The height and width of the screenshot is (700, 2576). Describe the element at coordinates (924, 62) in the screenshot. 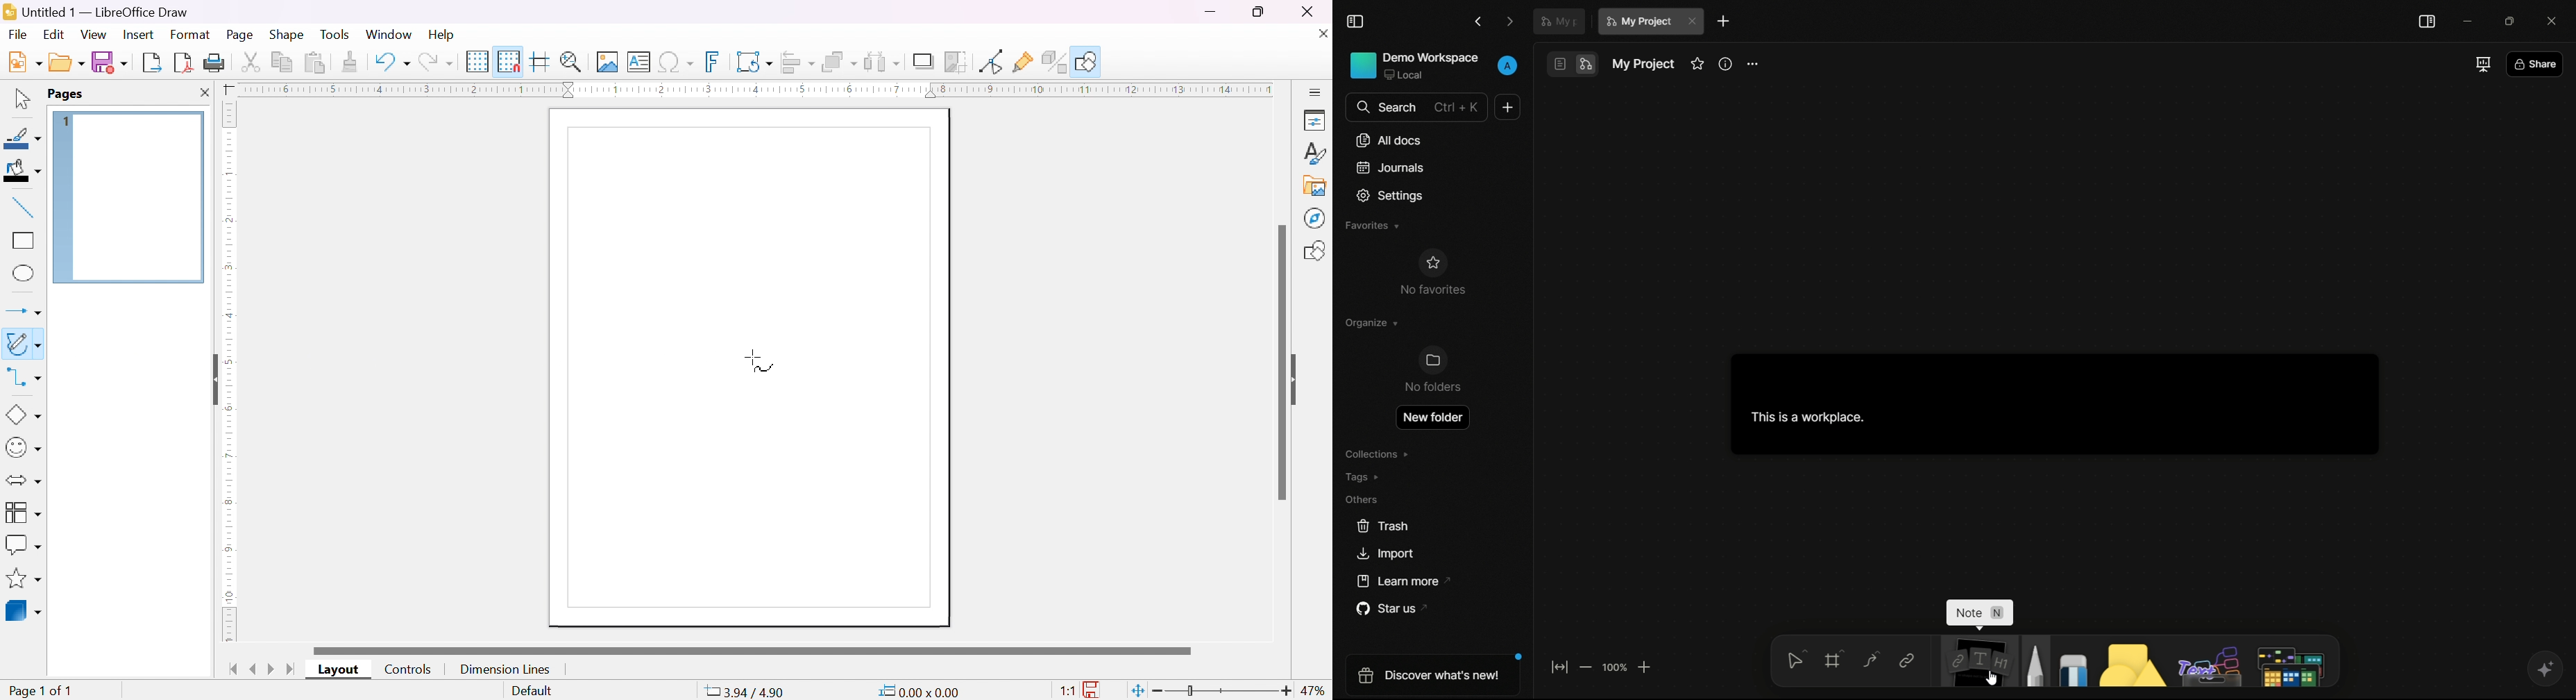

I see `shadow` at that location.